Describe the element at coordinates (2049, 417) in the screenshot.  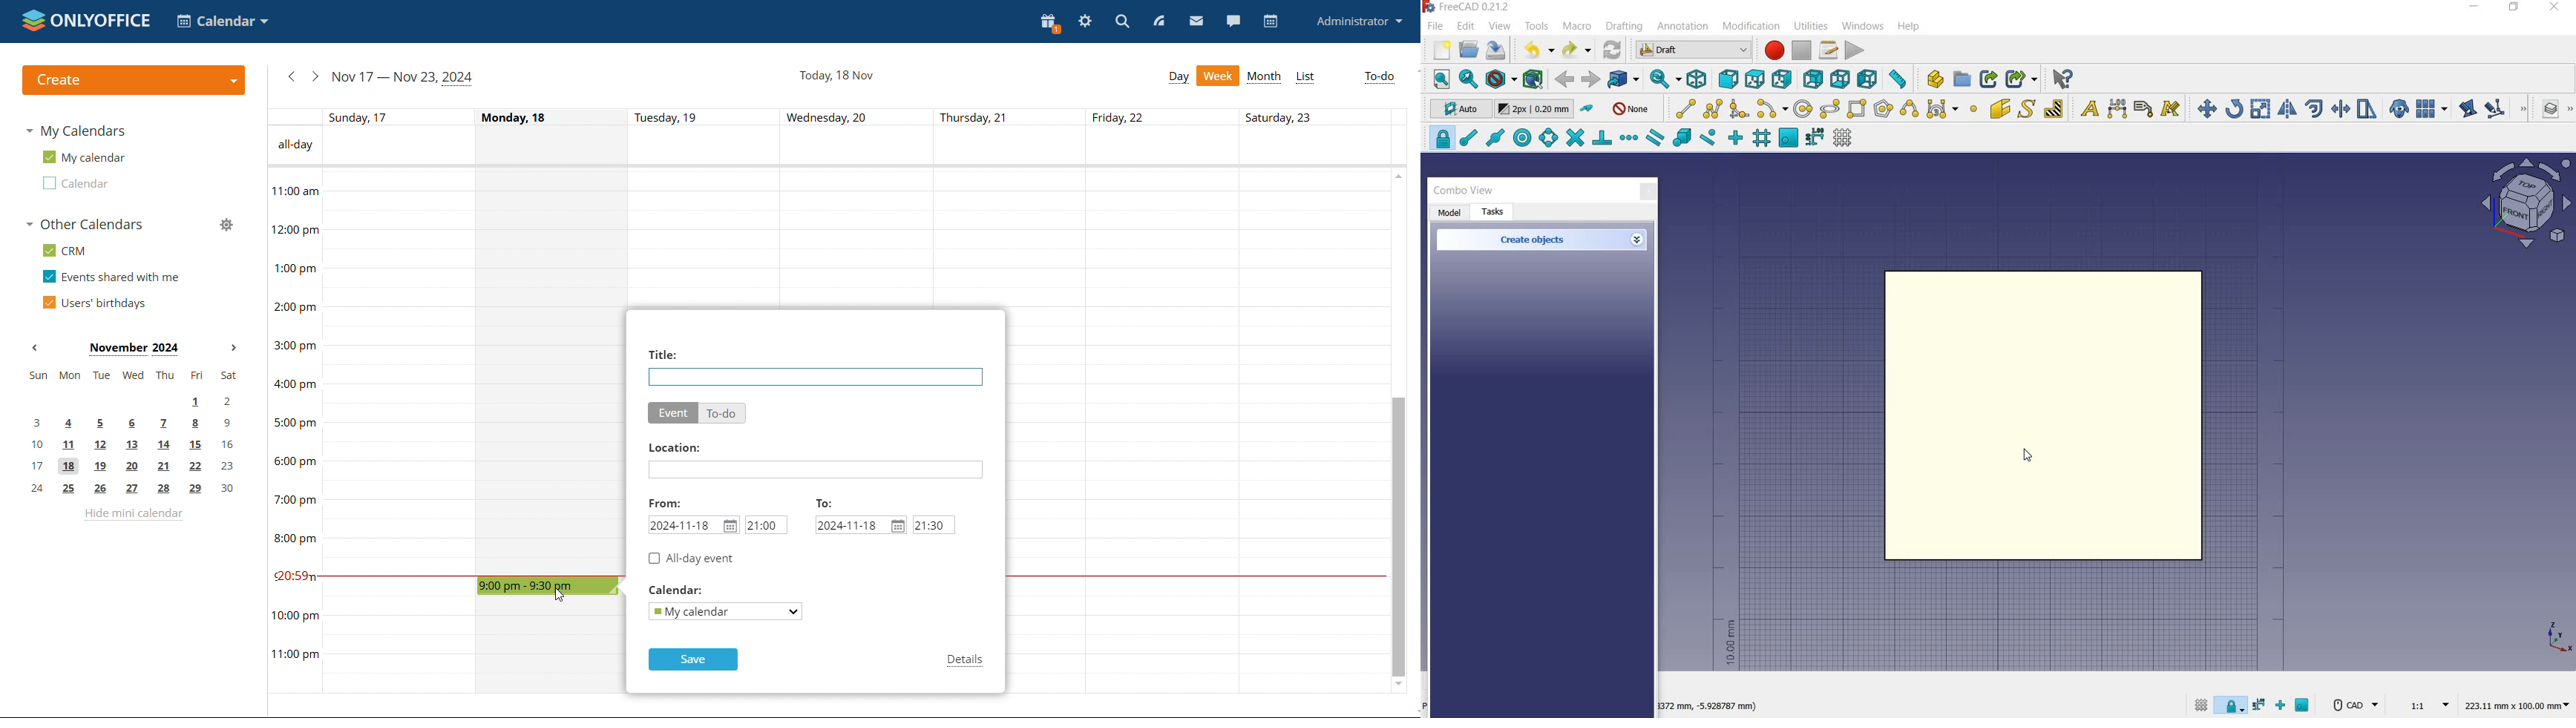
I see `object` at that location.